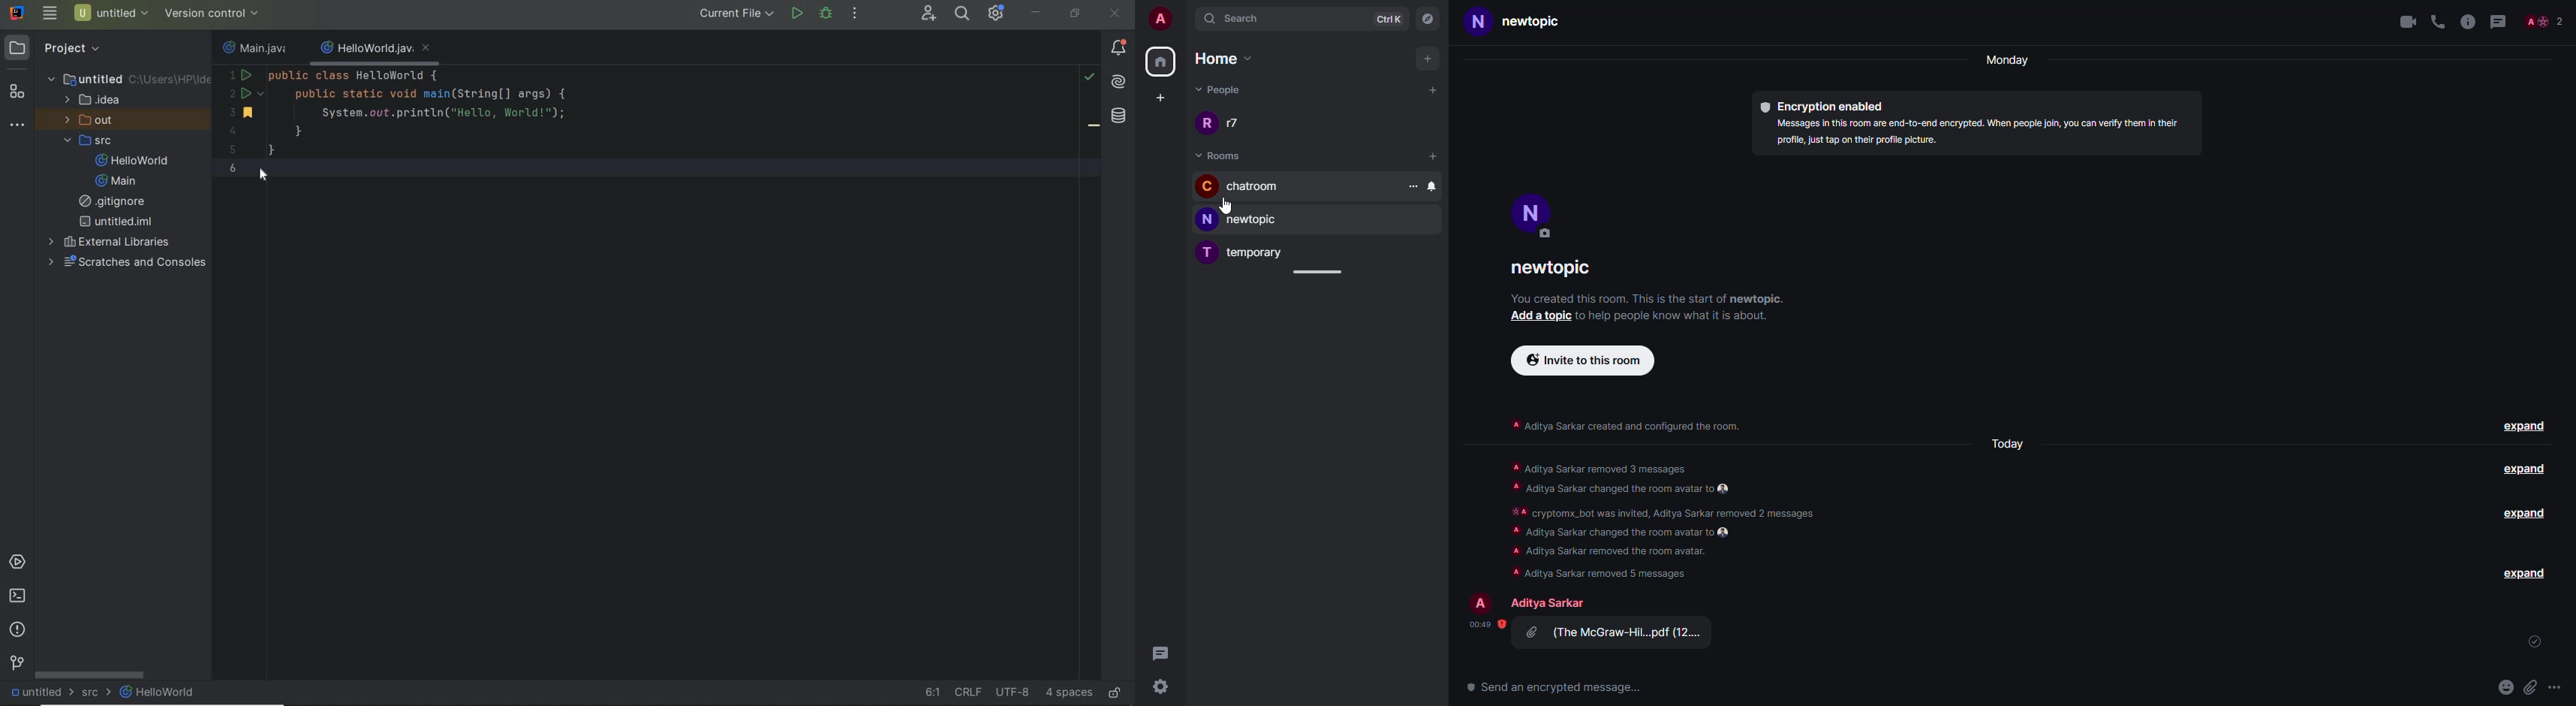 This screenshot has height=728, width=2576. I want to click on home, so click(1162, 61).